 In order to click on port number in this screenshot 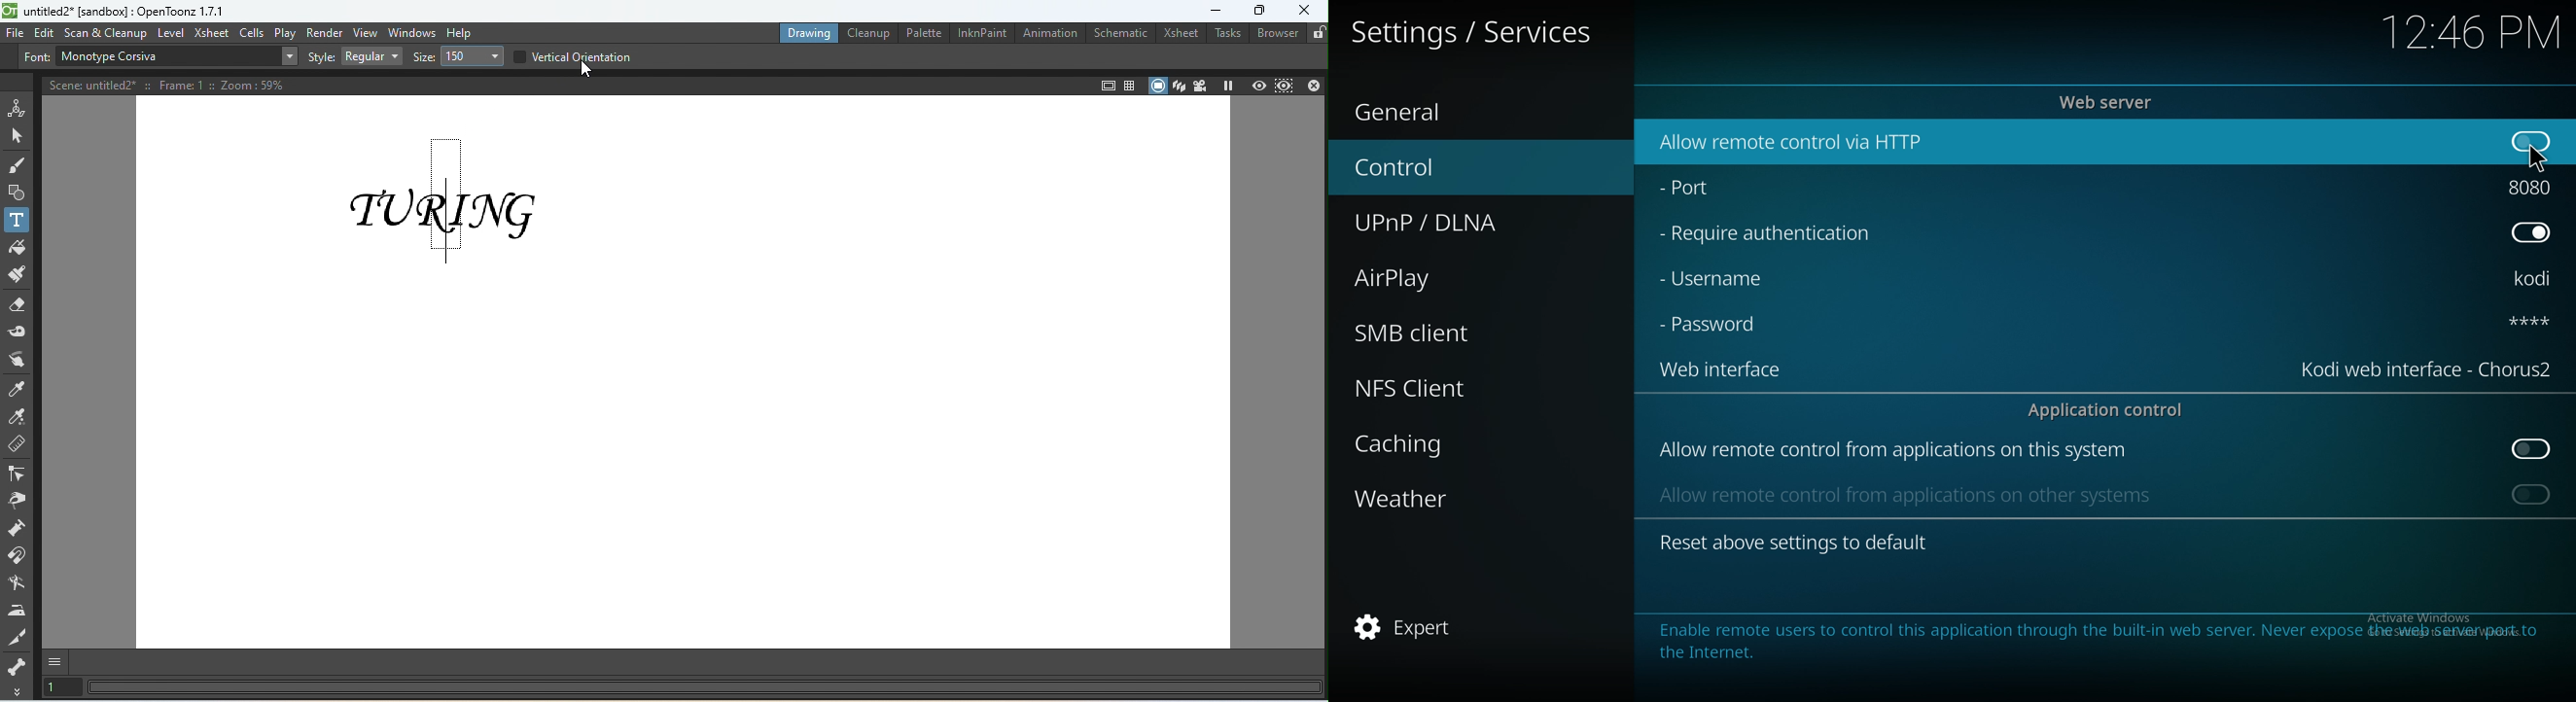, I will do `click(2534, 185)`.